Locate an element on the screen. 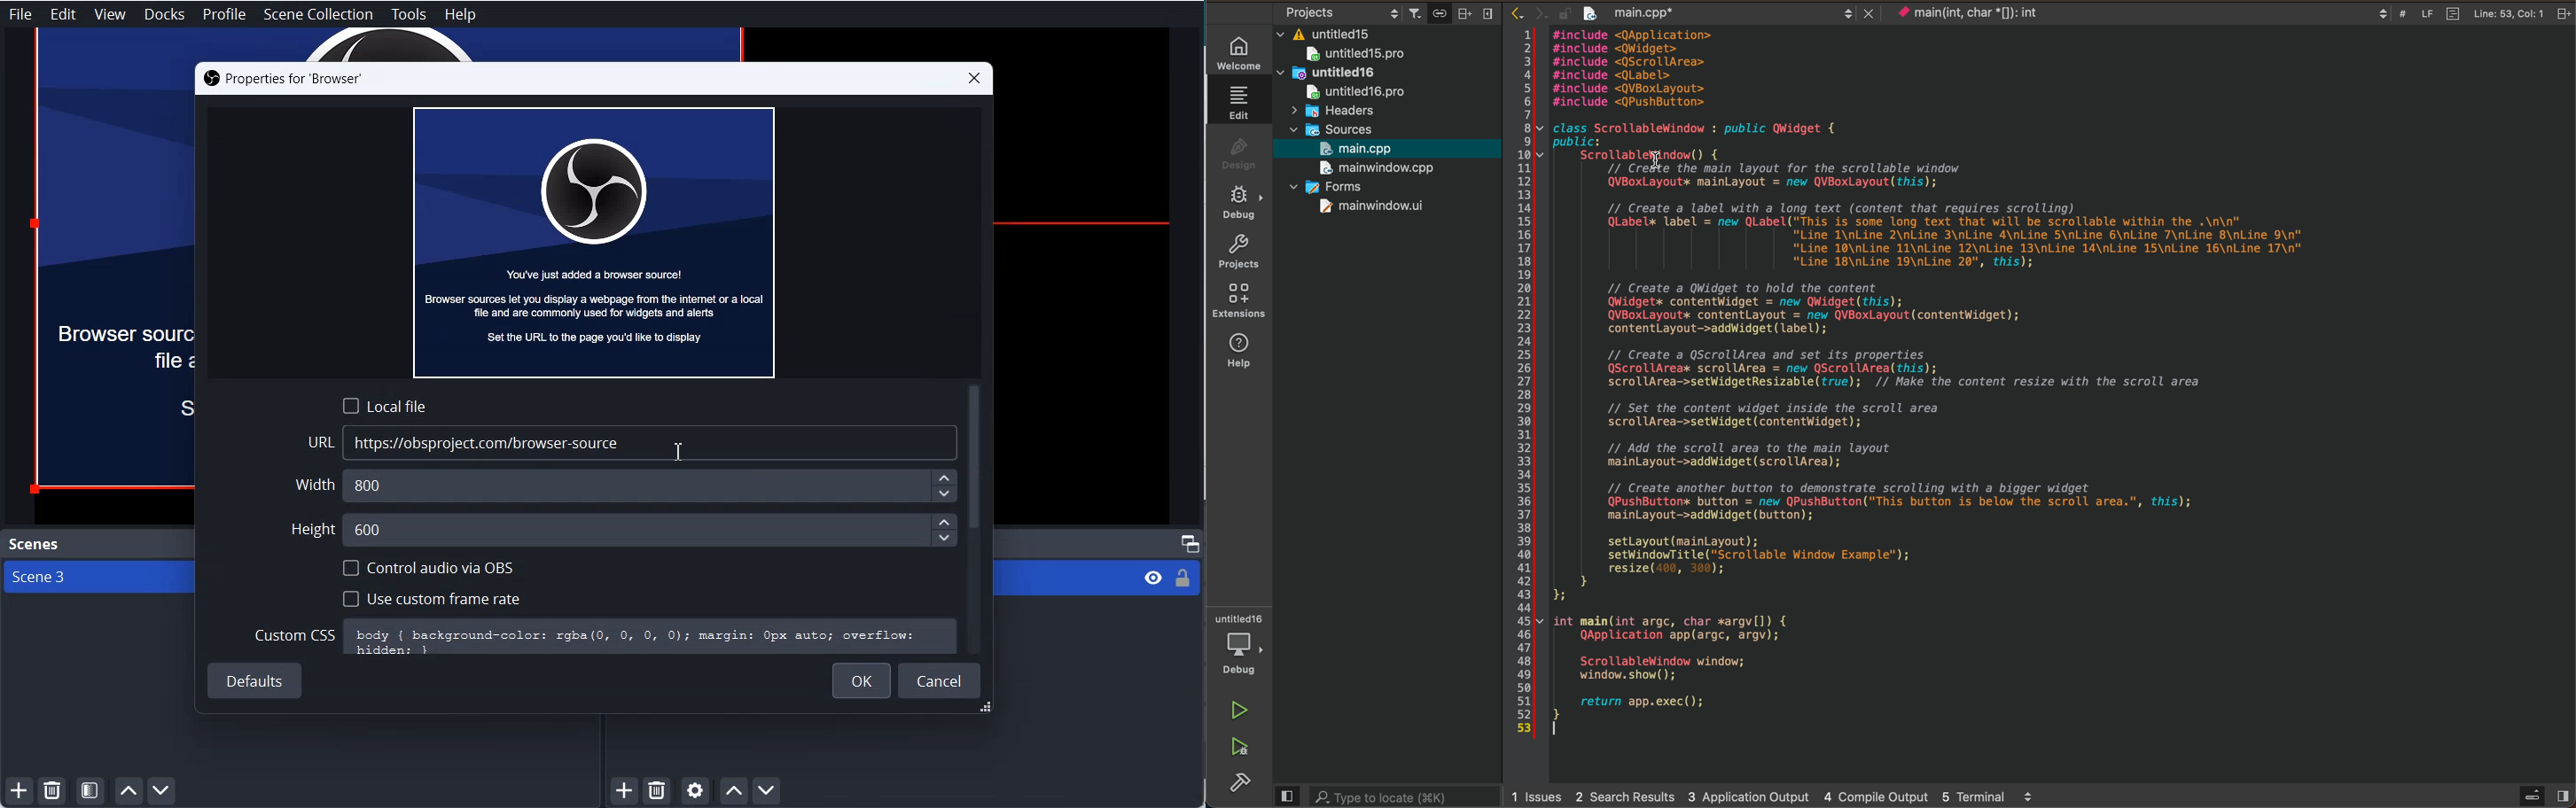 This screenshot has height=812, width=2576. Docks is located at coordinates (165, 14).